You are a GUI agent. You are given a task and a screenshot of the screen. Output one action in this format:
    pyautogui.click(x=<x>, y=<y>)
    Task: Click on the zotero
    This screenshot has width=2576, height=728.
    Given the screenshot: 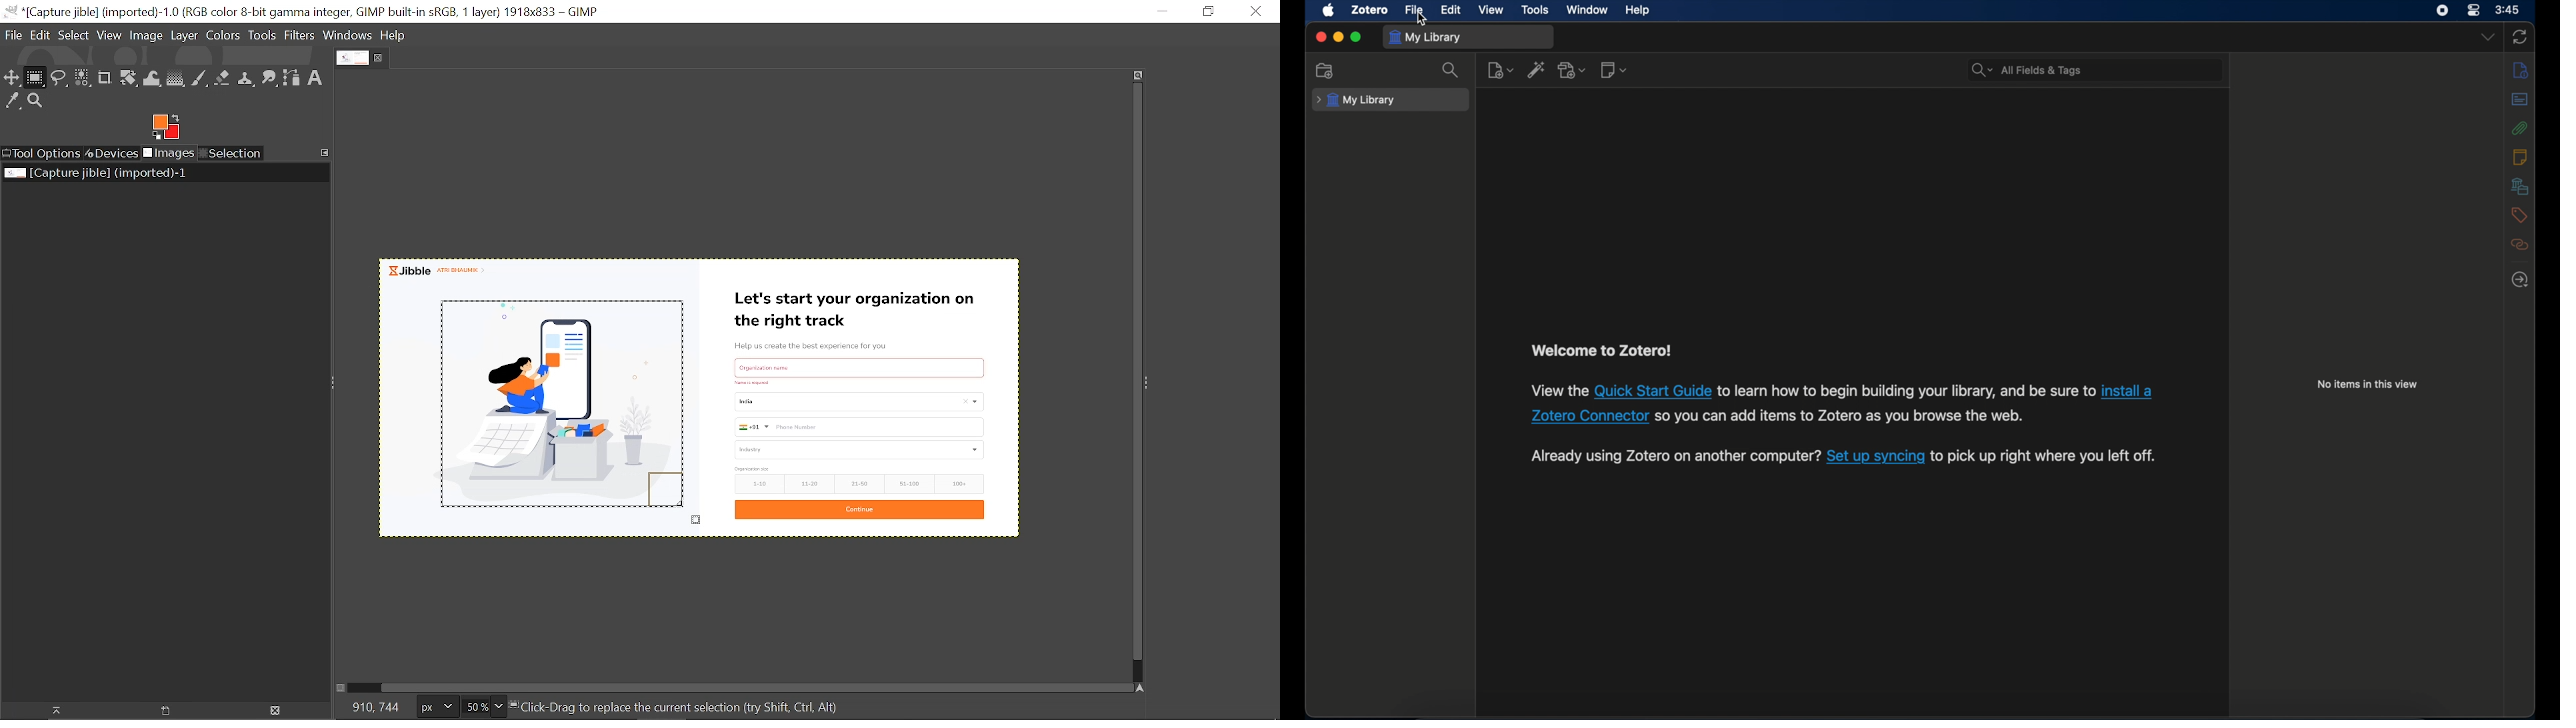 What is the action you would take?
    pyautogui.click(x=1368, y=10)
    